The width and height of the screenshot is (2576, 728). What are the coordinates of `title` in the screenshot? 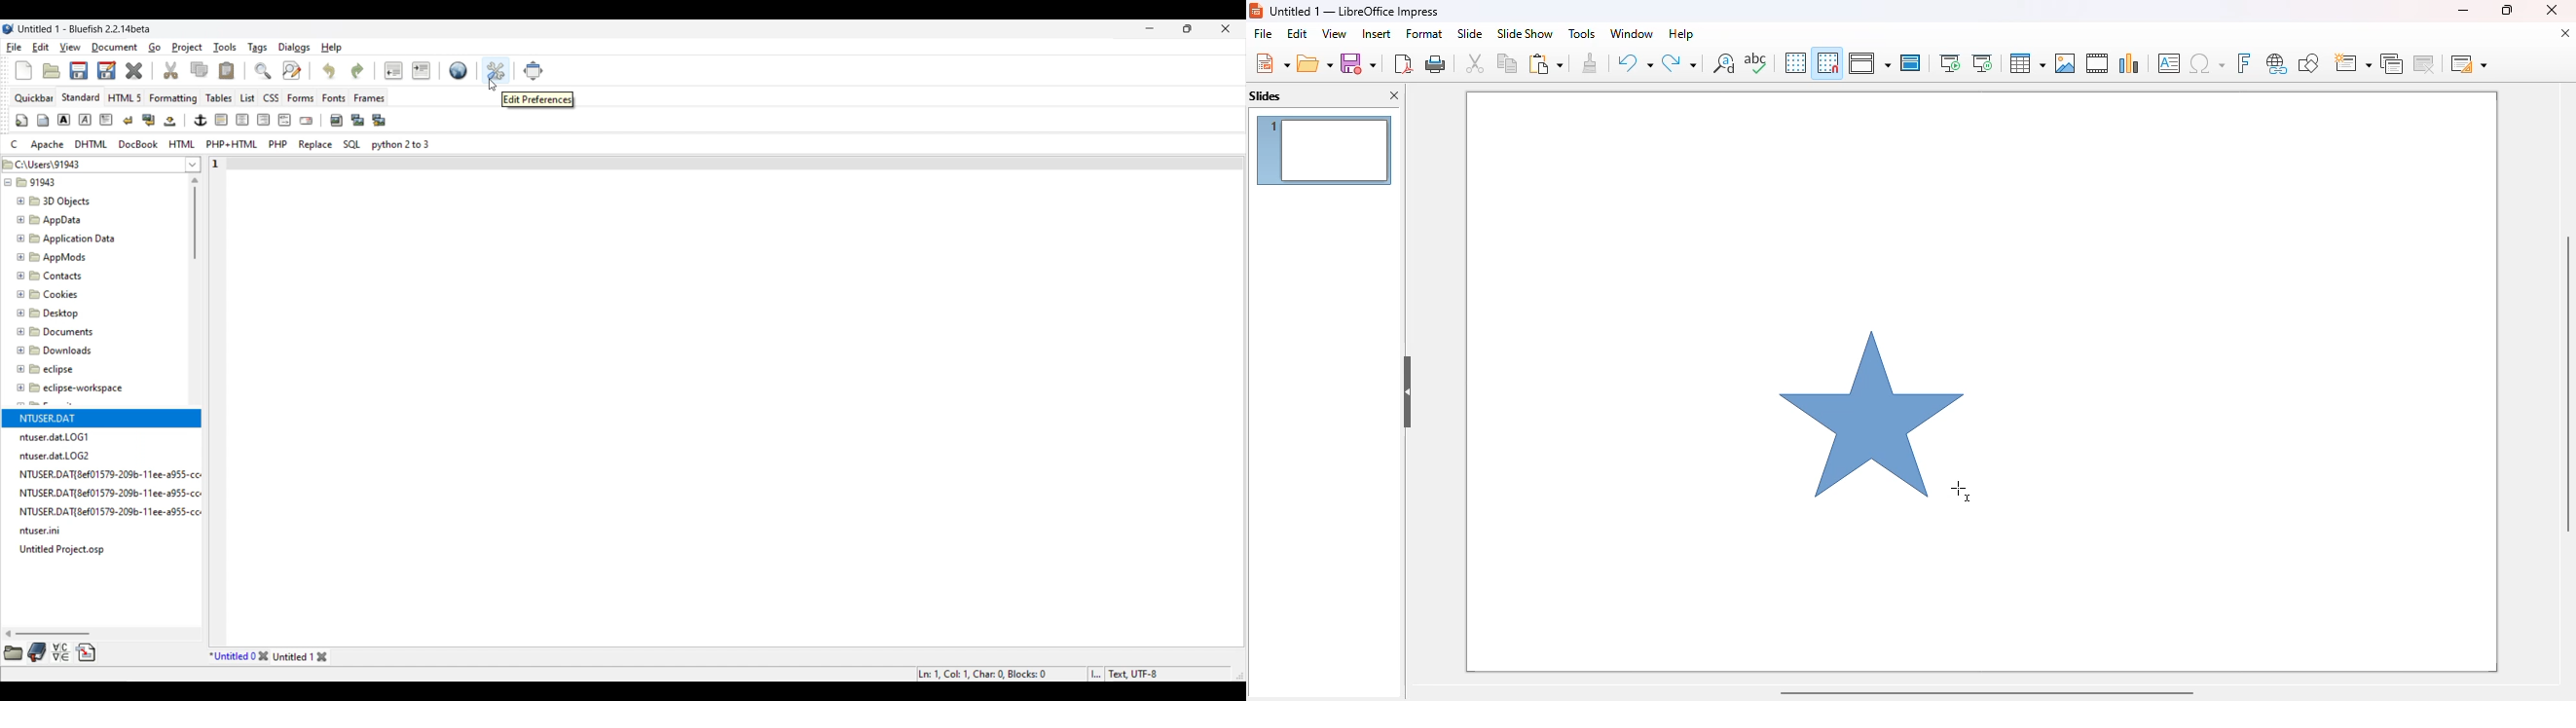 It's located at (1355, 11).